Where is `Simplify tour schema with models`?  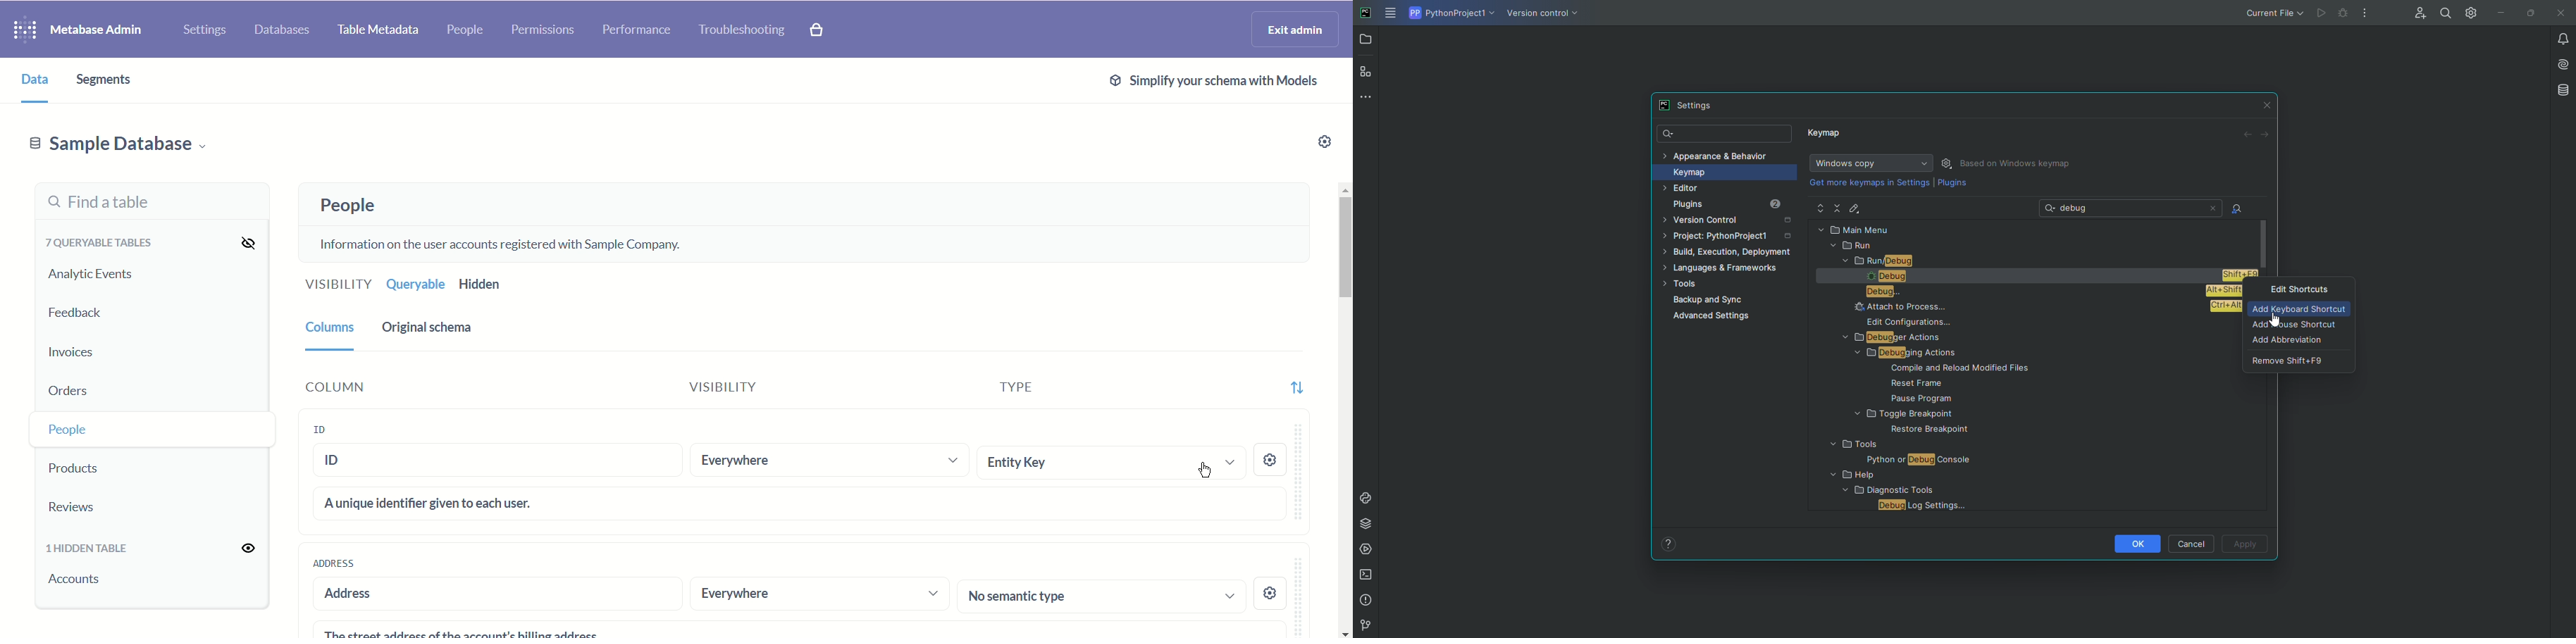 Simplify tour schema with models is located at coordinates (1210, 80).